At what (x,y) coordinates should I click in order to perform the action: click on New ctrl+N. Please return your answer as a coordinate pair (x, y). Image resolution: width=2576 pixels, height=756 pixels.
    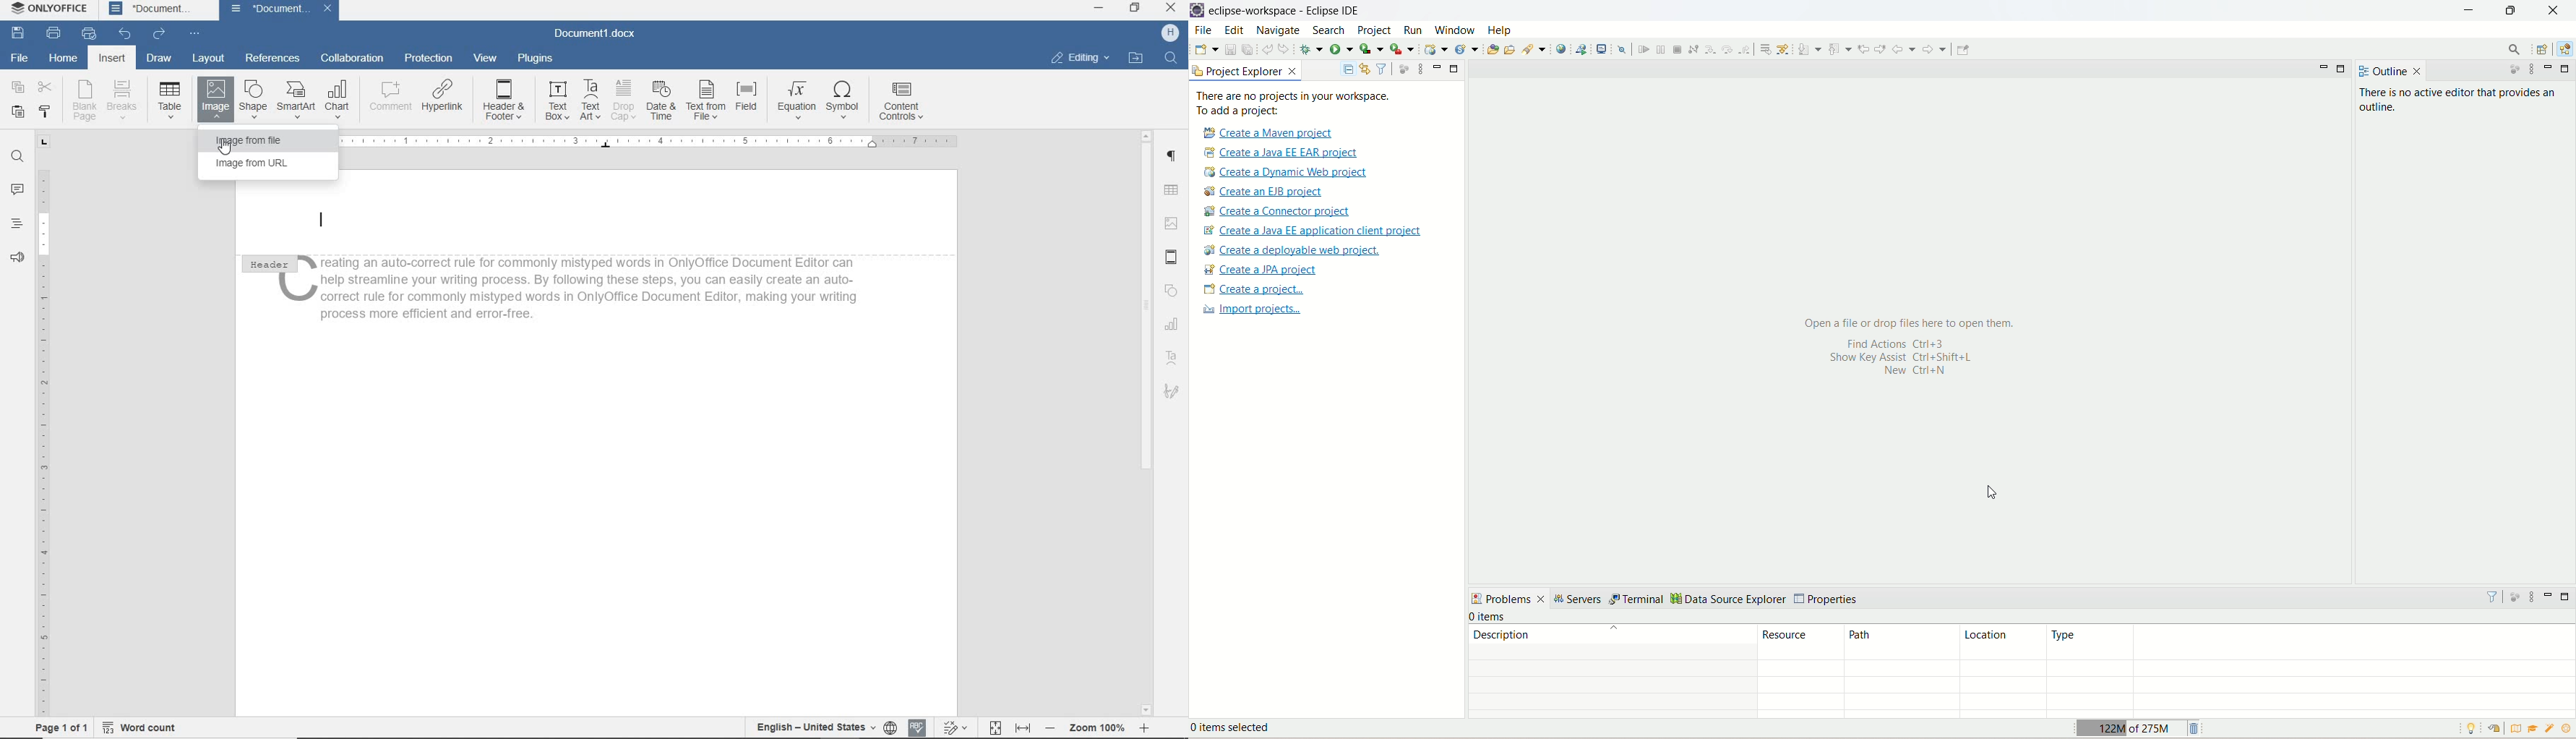
    Looking at the image, I should click on (1908, 373).